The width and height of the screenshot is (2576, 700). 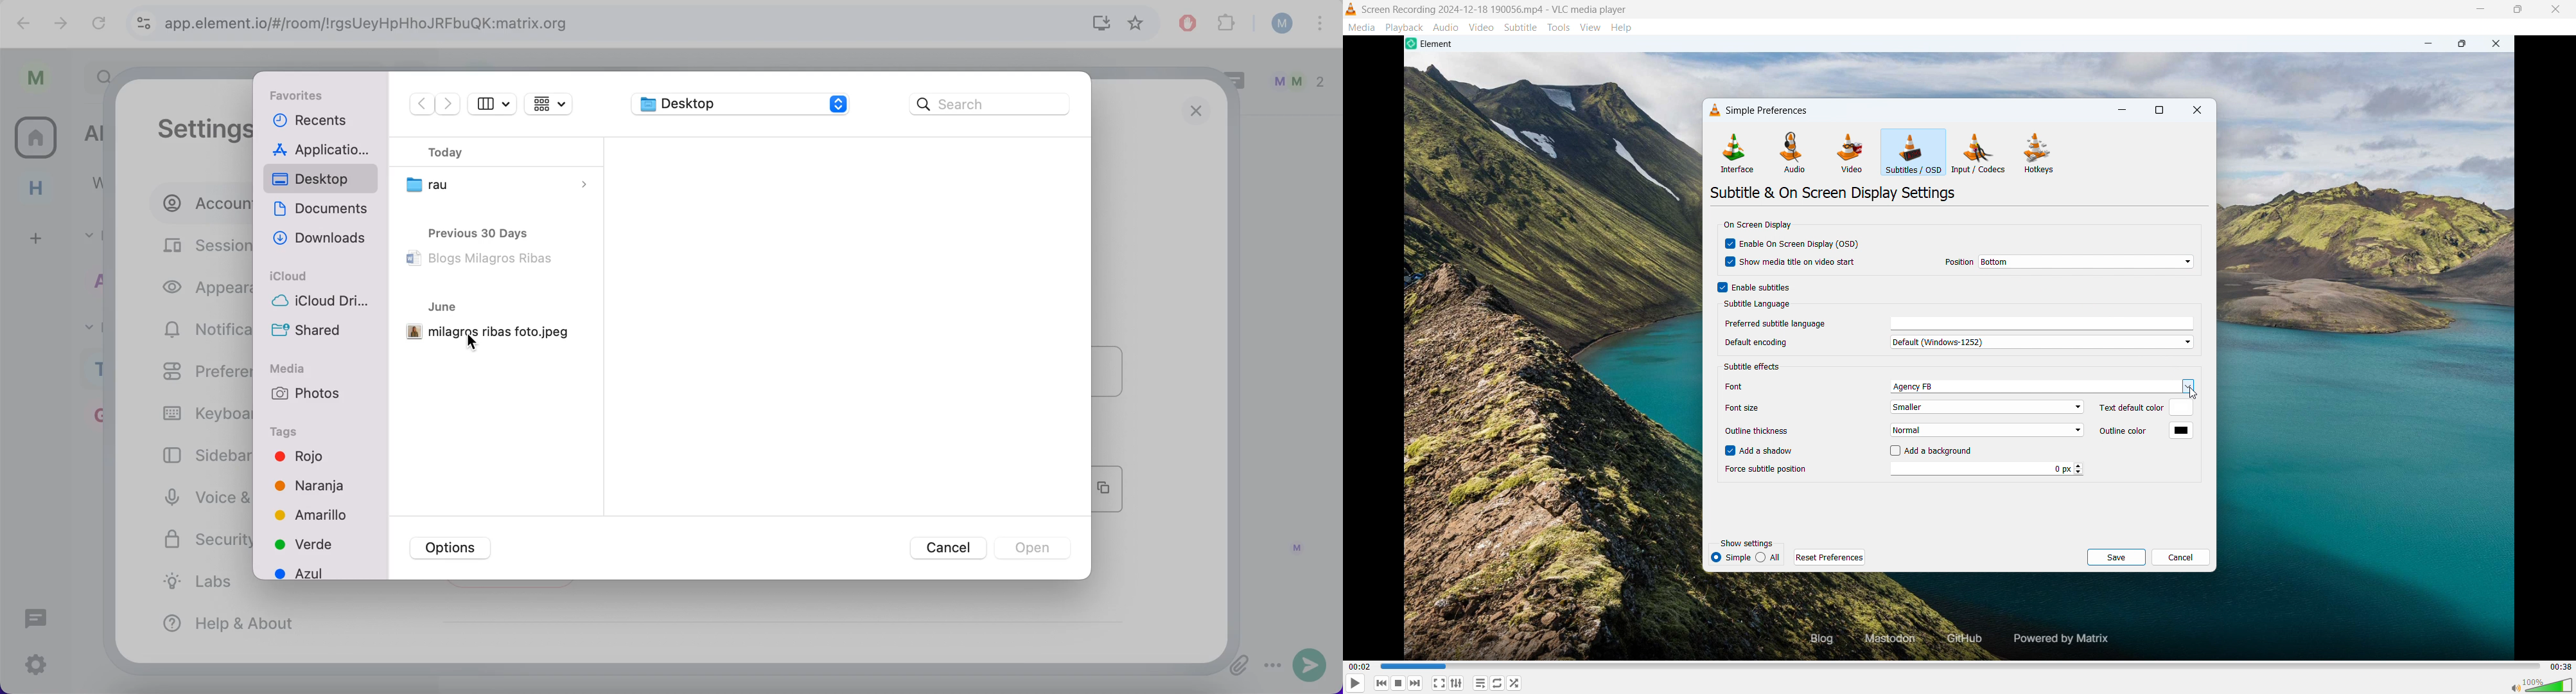 What do you see at coordinates (197, 583) in the screenshot?
I see `labs` at bounding box center [197, 583].